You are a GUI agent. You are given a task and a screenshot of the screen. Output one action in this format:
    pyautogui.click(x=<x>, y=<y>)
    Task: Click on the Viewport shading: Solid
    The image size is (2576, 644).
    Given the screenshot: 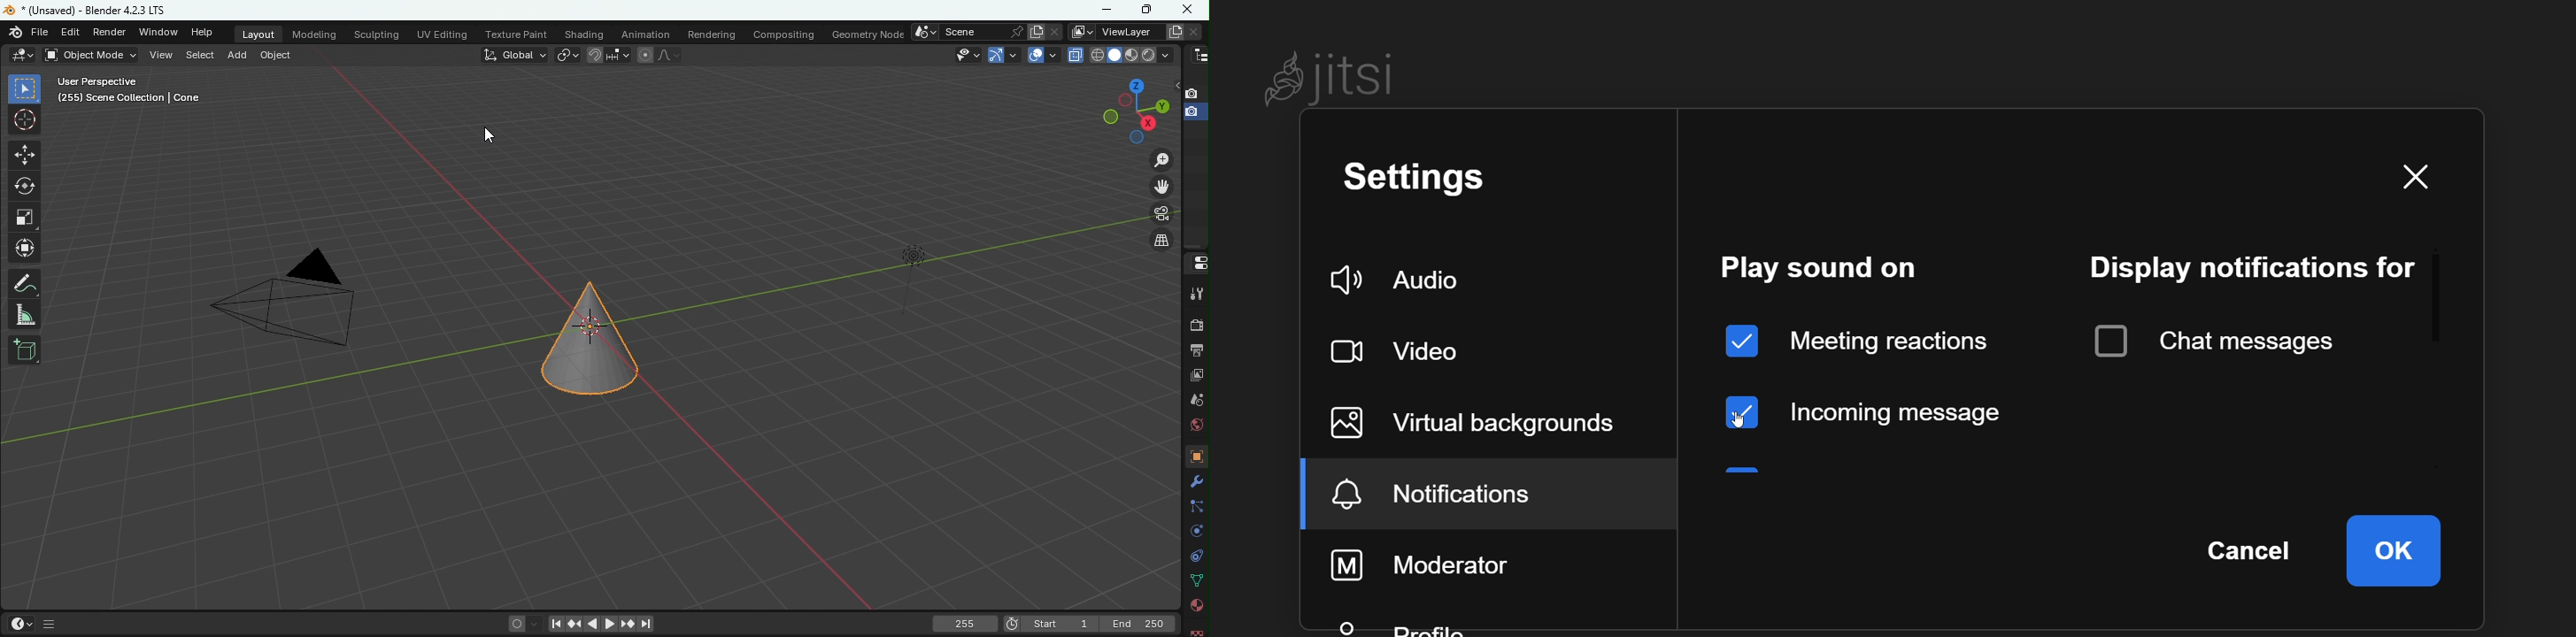 What is the action you would take?
    pyautogui.click(x=1113, y=55)
    